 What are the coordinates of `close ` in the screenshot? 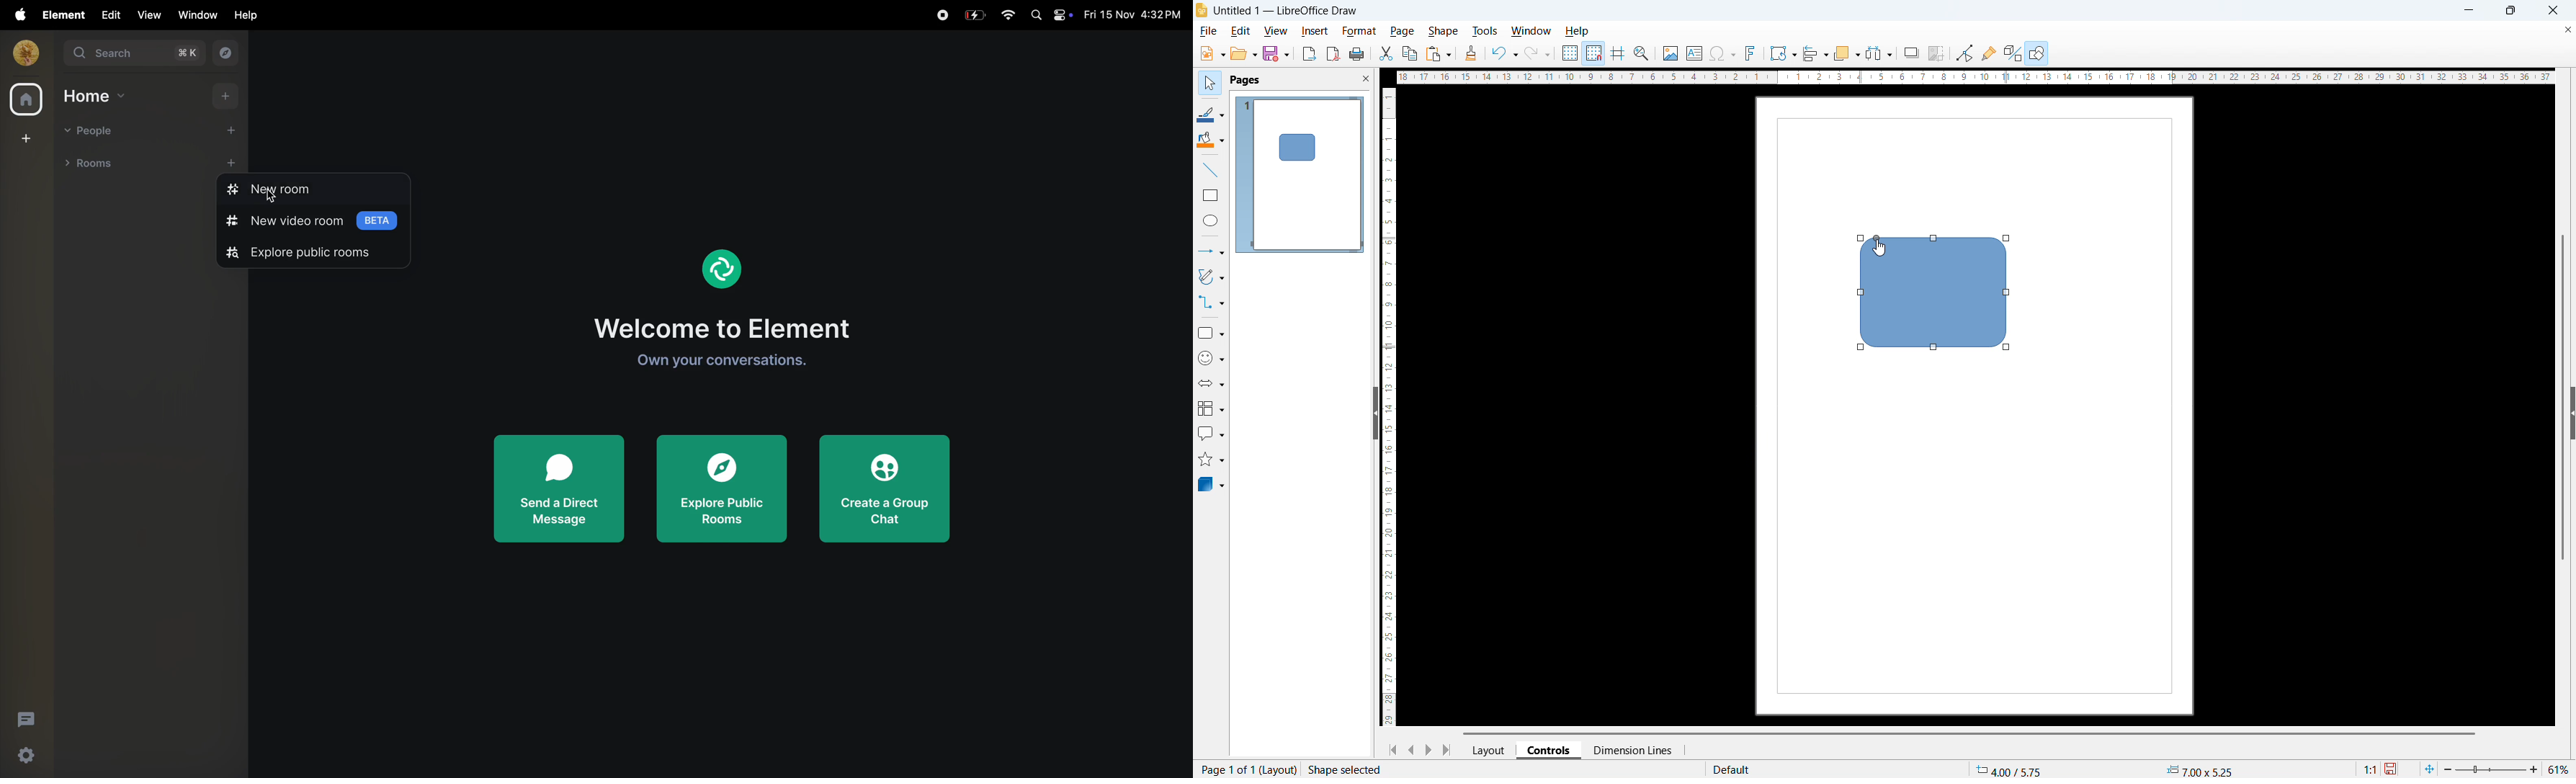 It's located at (2552, 10).